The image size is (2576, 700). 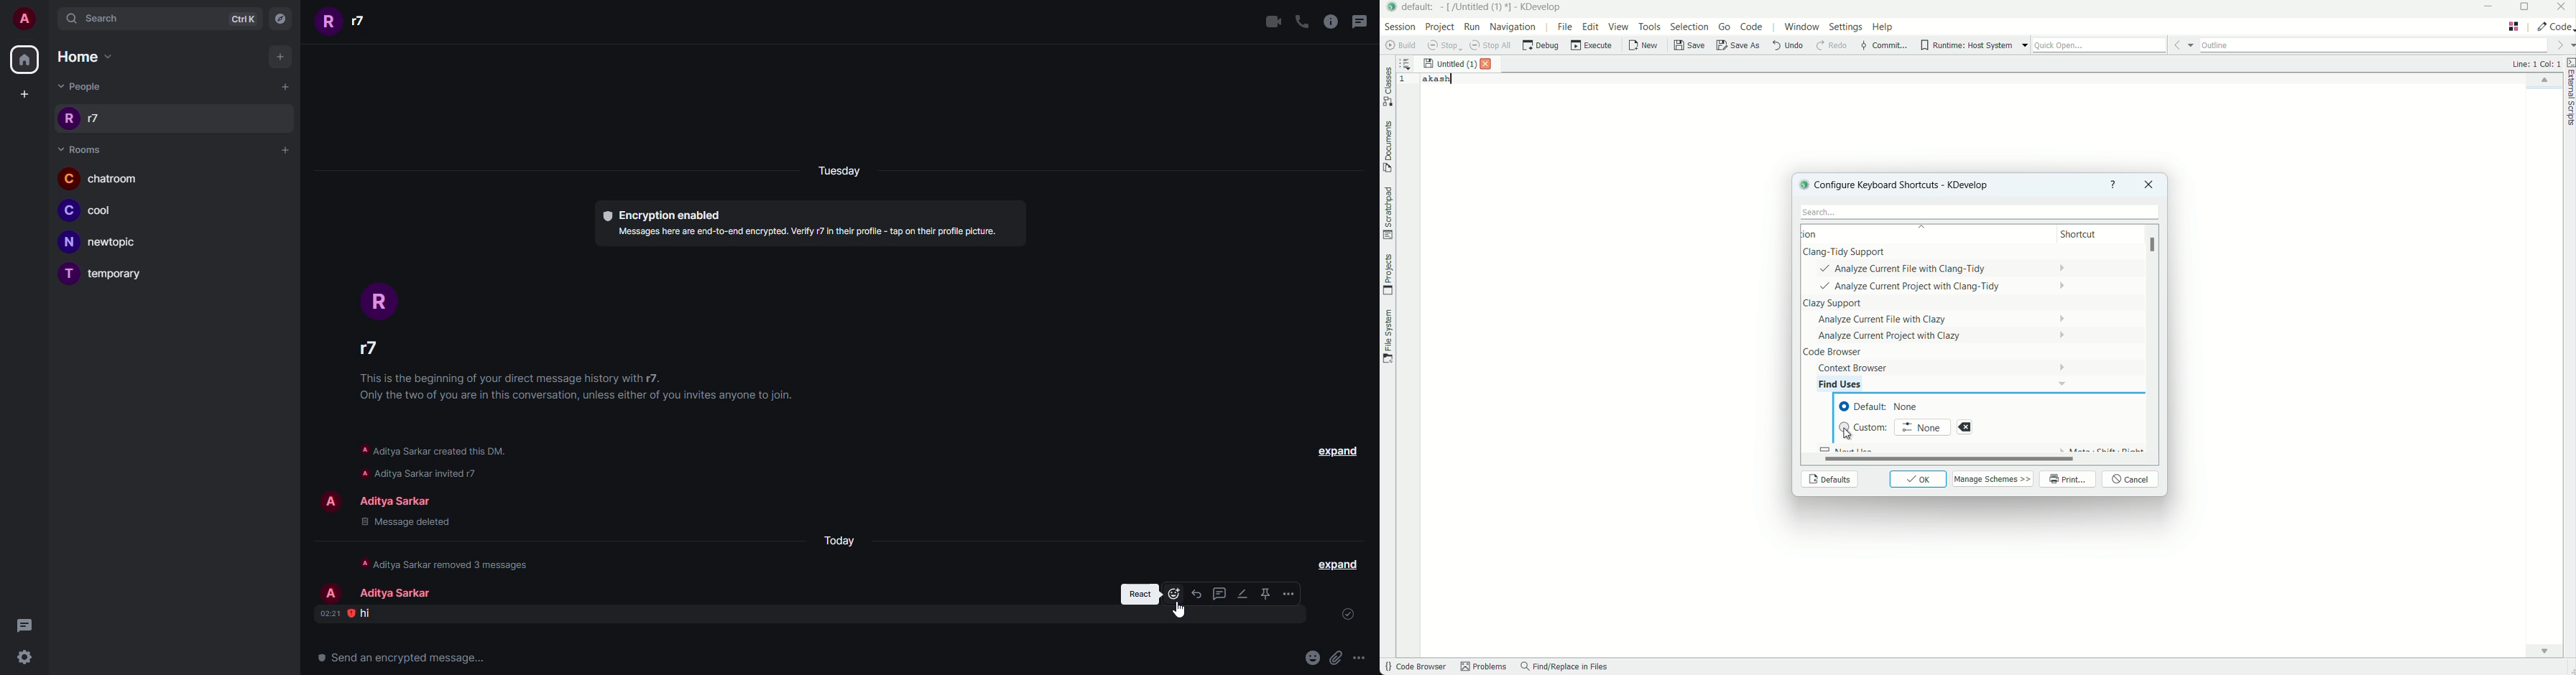 I want to click on thread, so click(x=1218, y=593).